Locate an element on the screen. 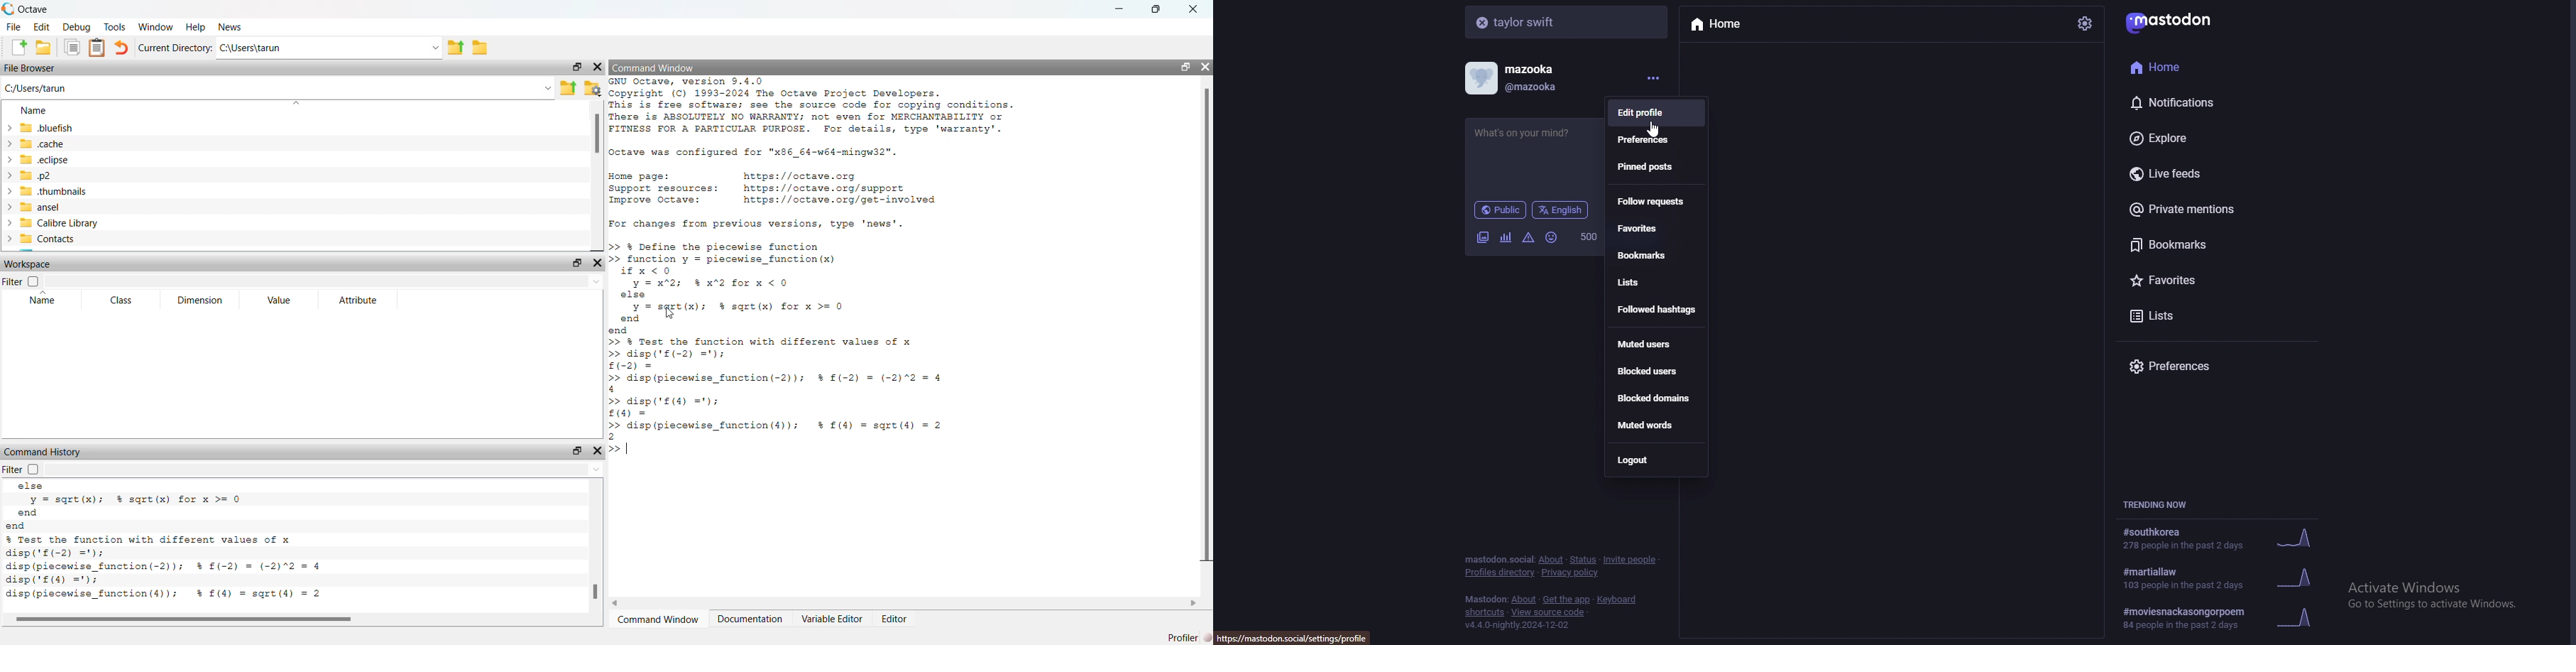 The image size is (2576, 672). Current Directory: is located at coordinates (174, 48).